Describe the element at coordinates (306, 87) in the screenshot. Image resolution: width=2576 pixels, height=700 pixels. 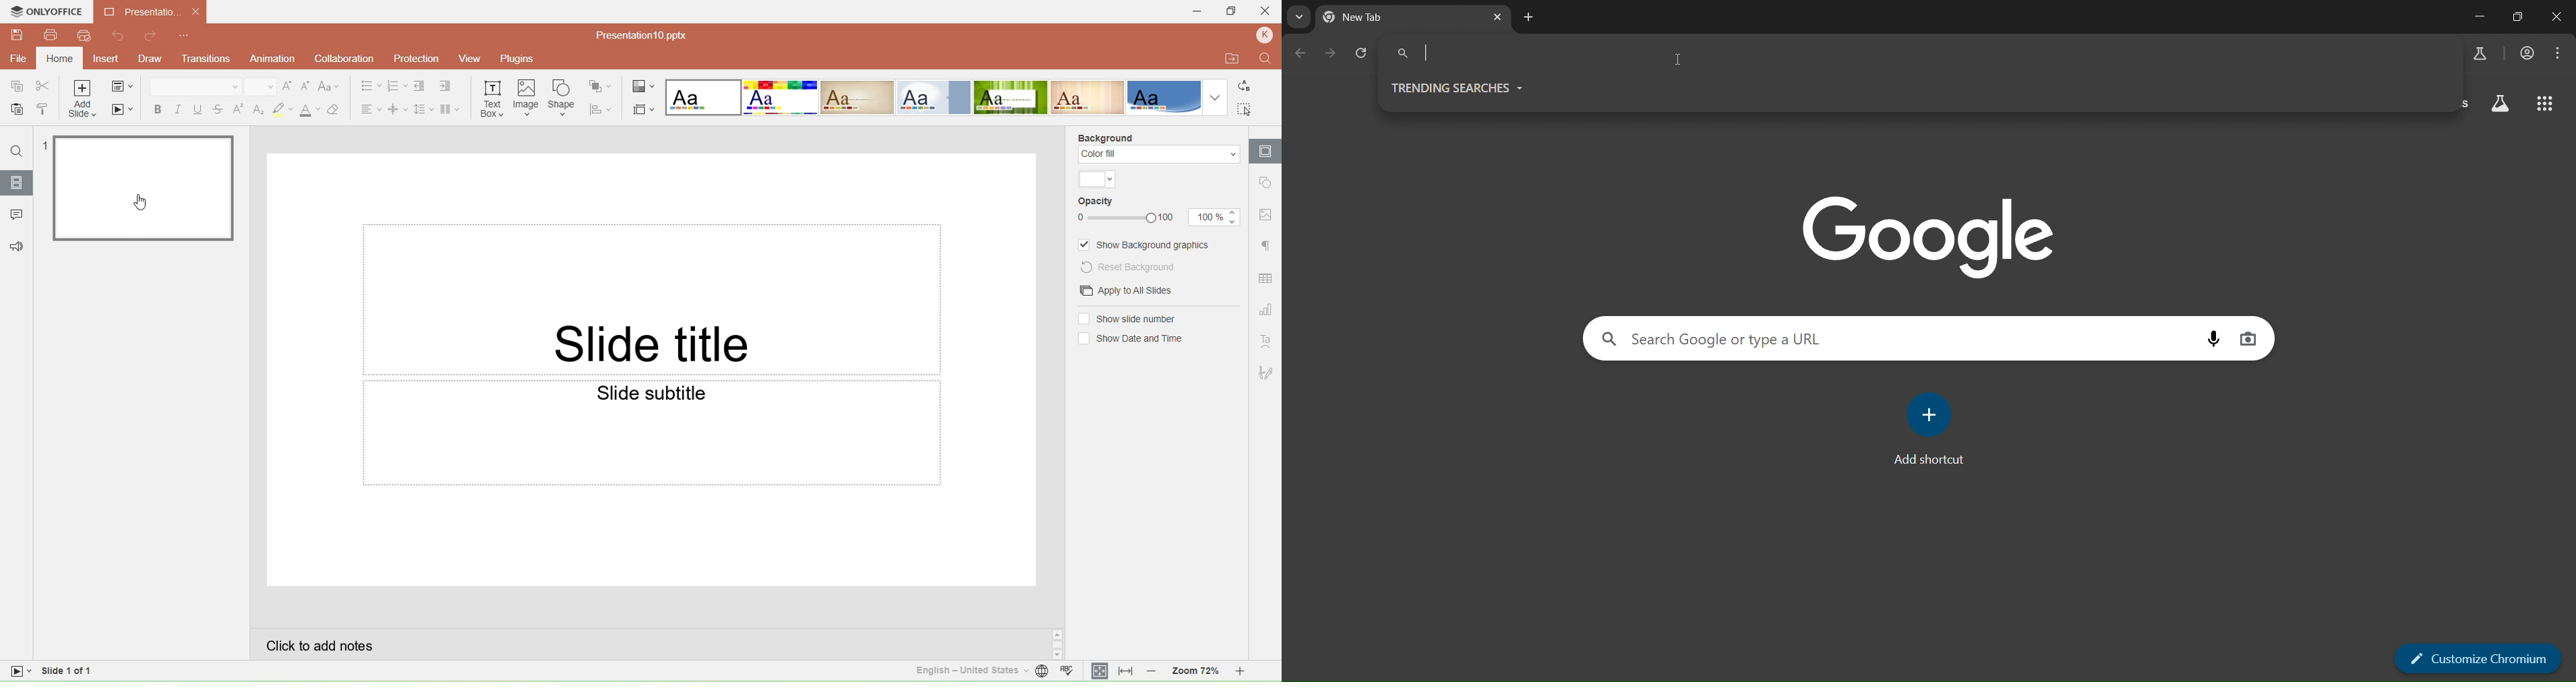
I see `Decrement font size` at that location.